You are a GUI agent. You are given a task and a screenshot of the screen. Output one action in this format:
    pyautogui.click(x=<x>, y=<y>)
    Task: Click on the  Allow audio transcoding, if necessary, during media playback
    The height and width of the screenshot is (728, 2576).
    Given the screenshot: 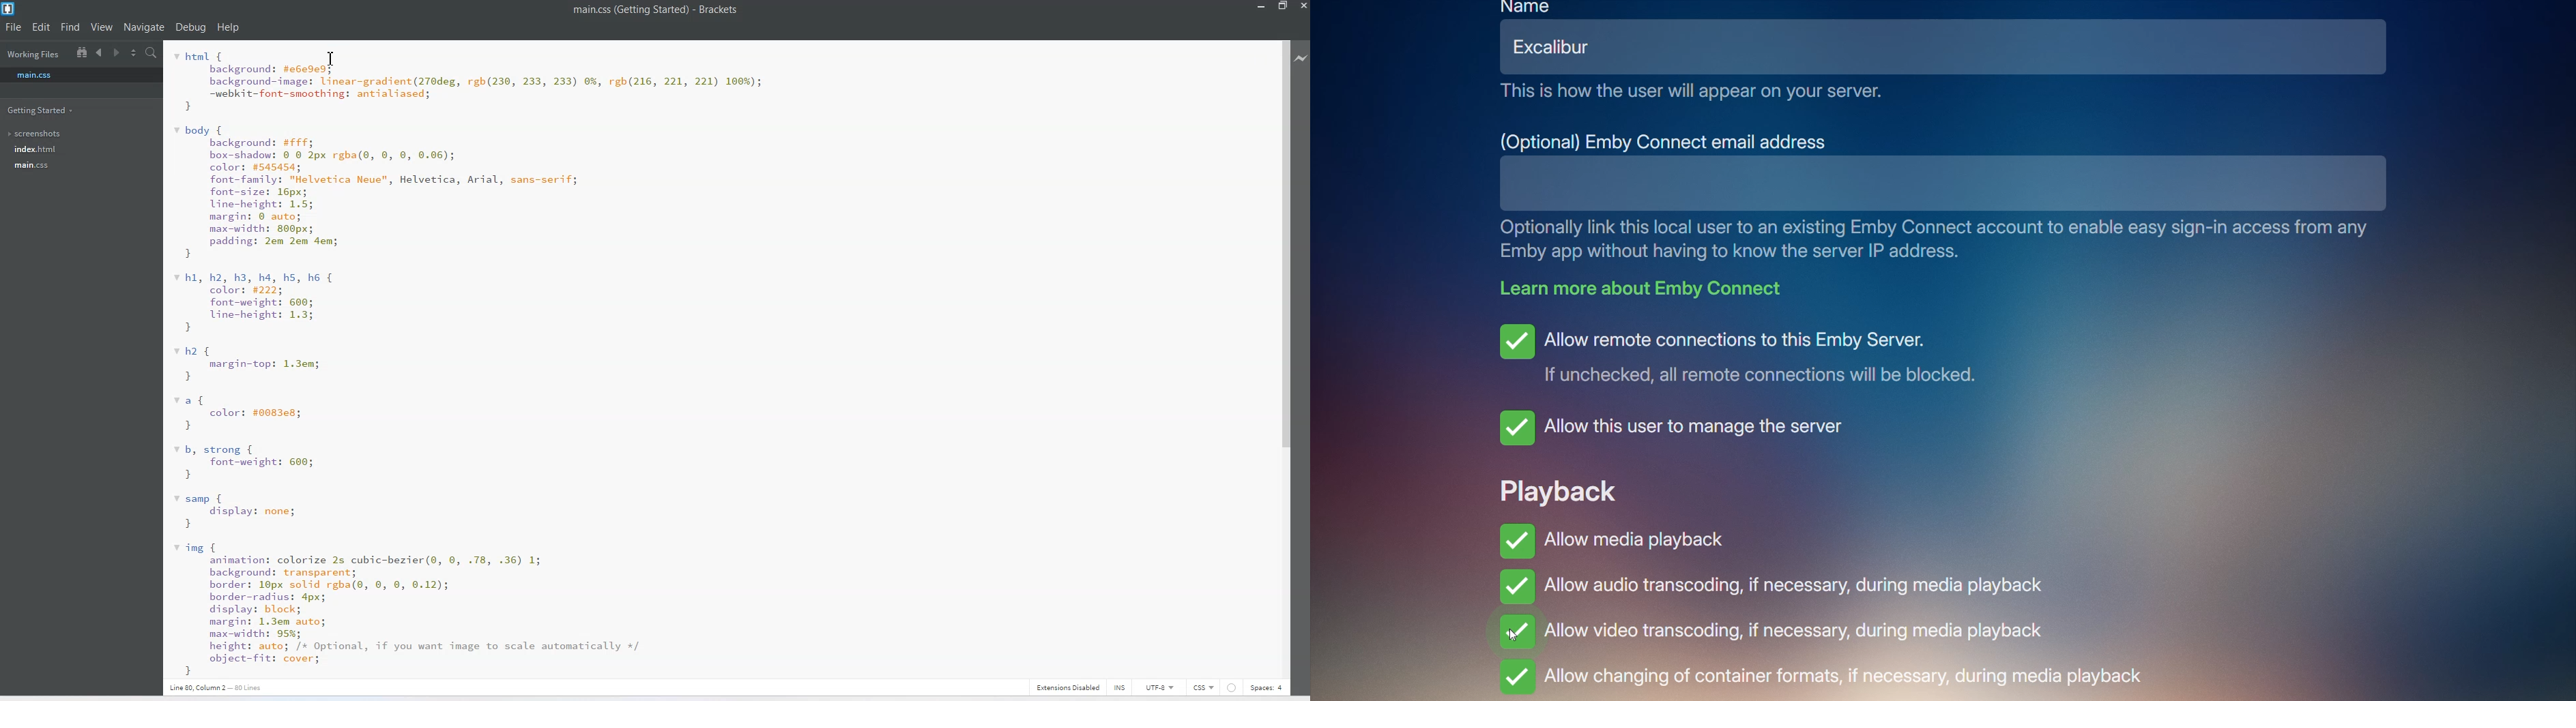 What is the action you would take?
    pyautogui.click(x=1778, y=590)
    